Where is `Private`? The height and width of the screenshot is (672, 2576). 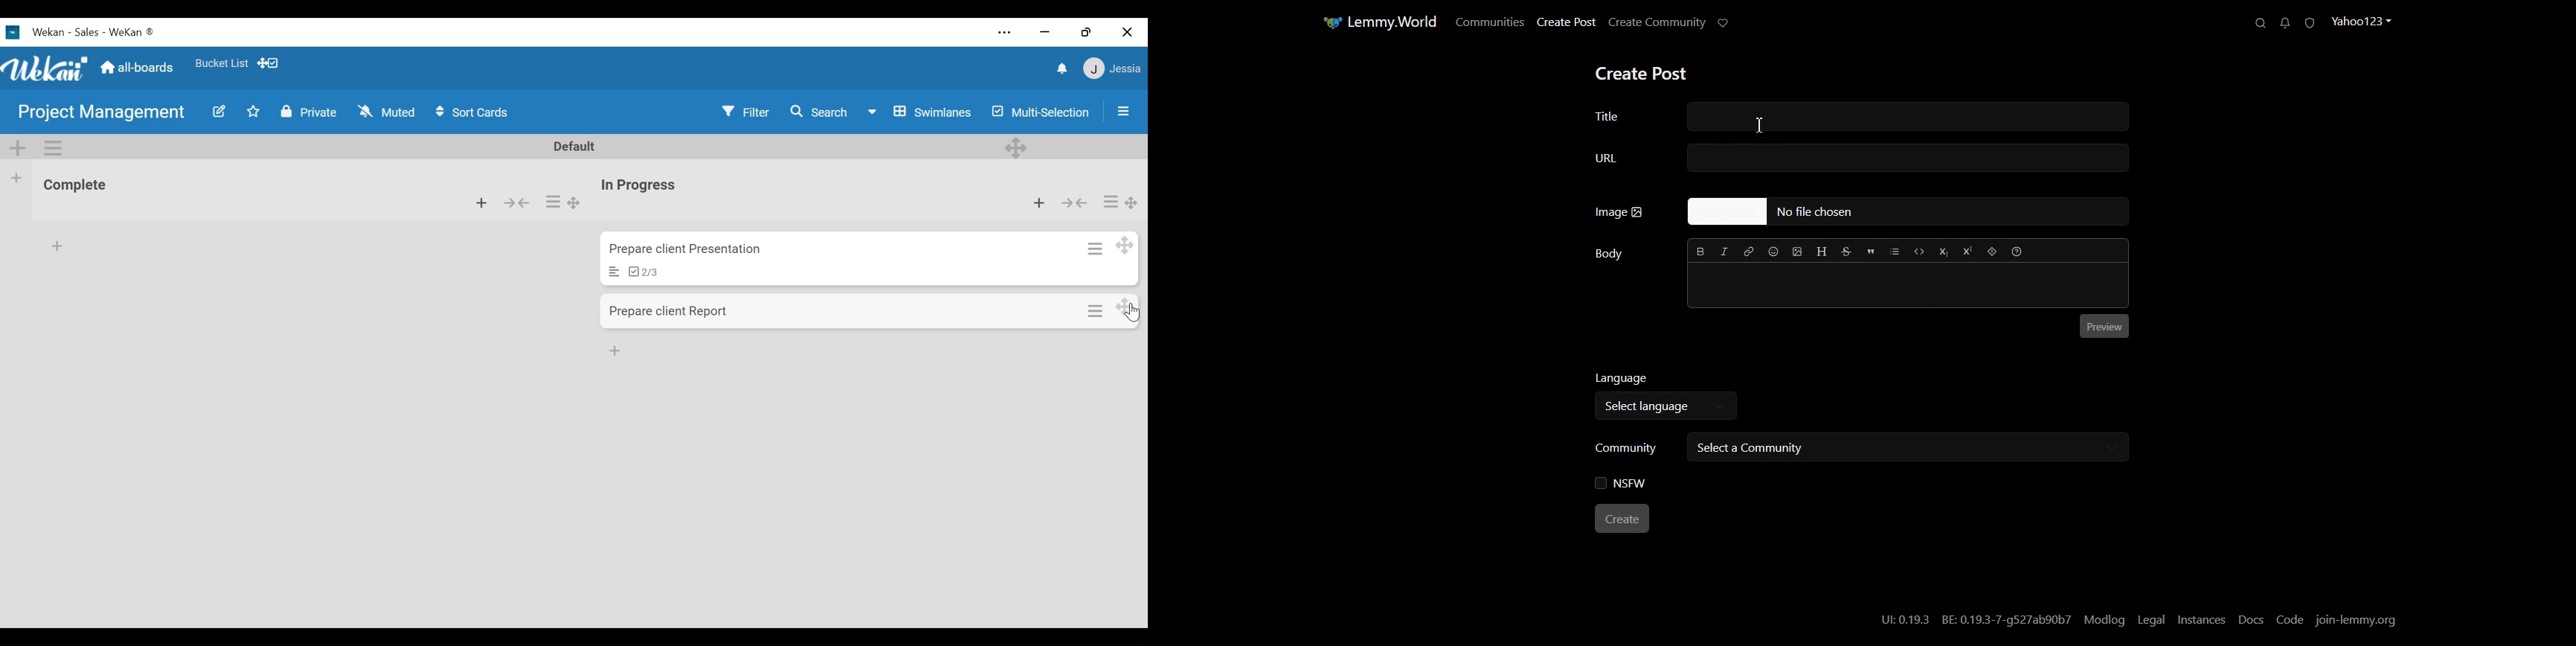
Private is located at coordinates (310, 112).